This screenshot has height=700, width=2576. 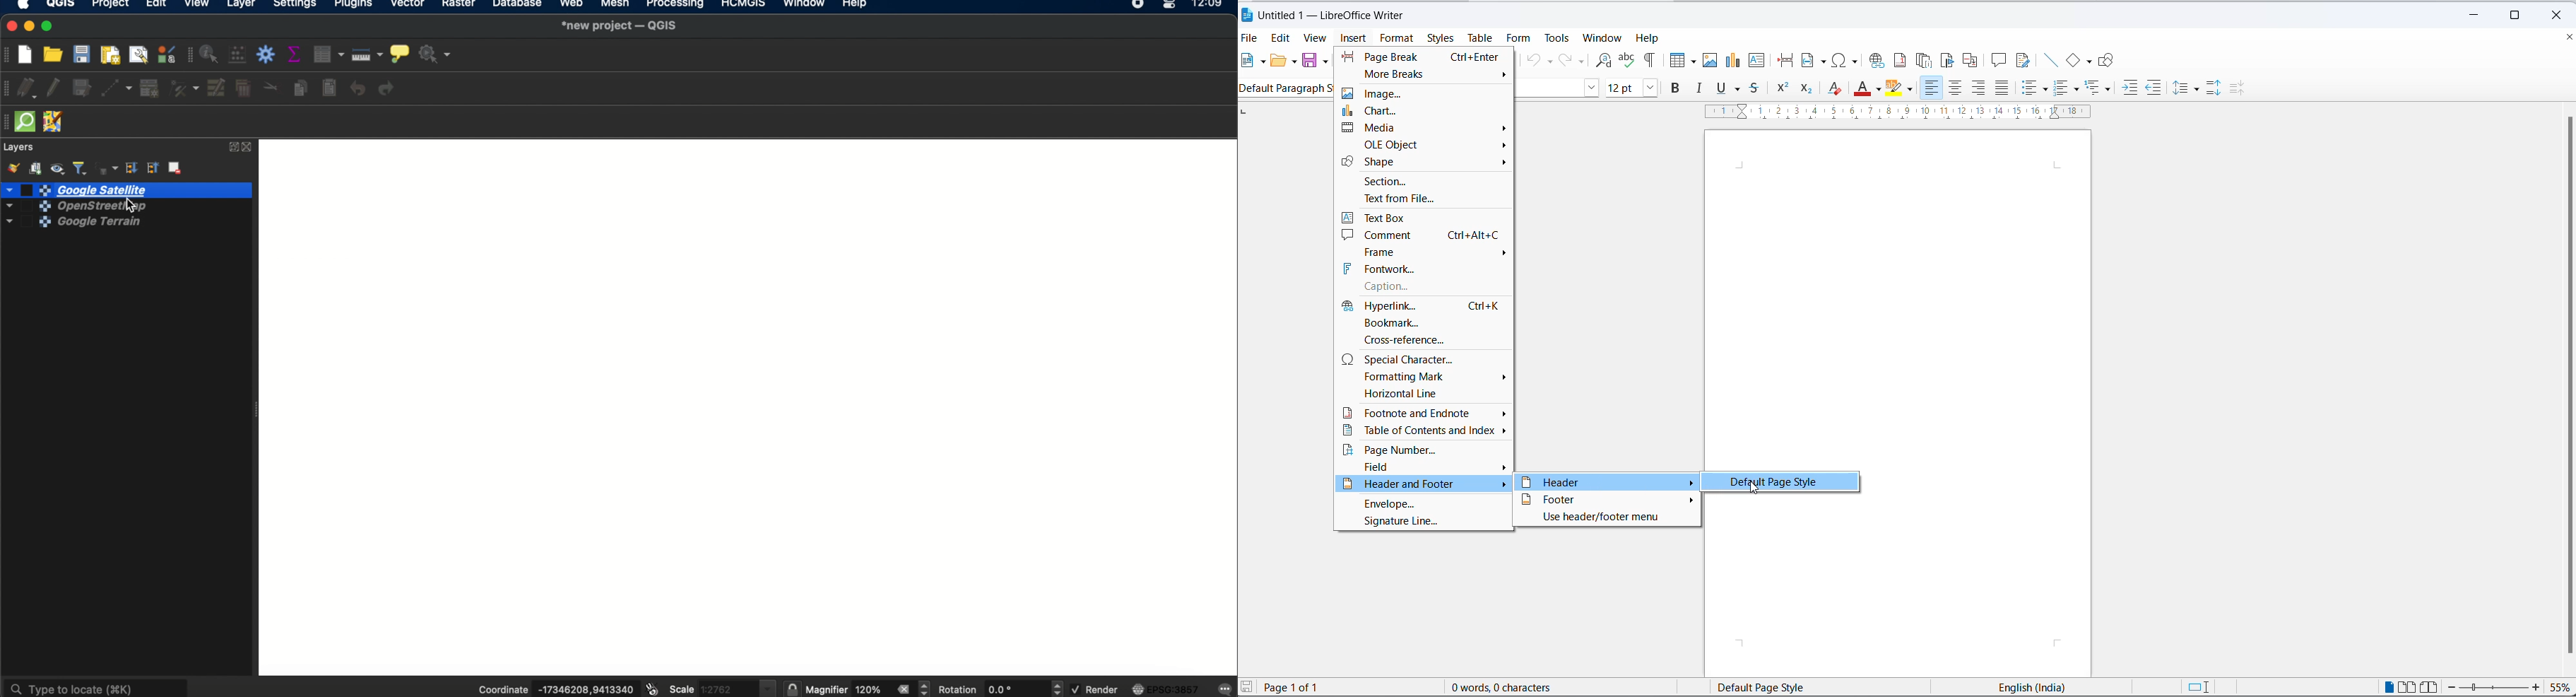 I want to click on recorder icon, so click(x=1139, y=5).